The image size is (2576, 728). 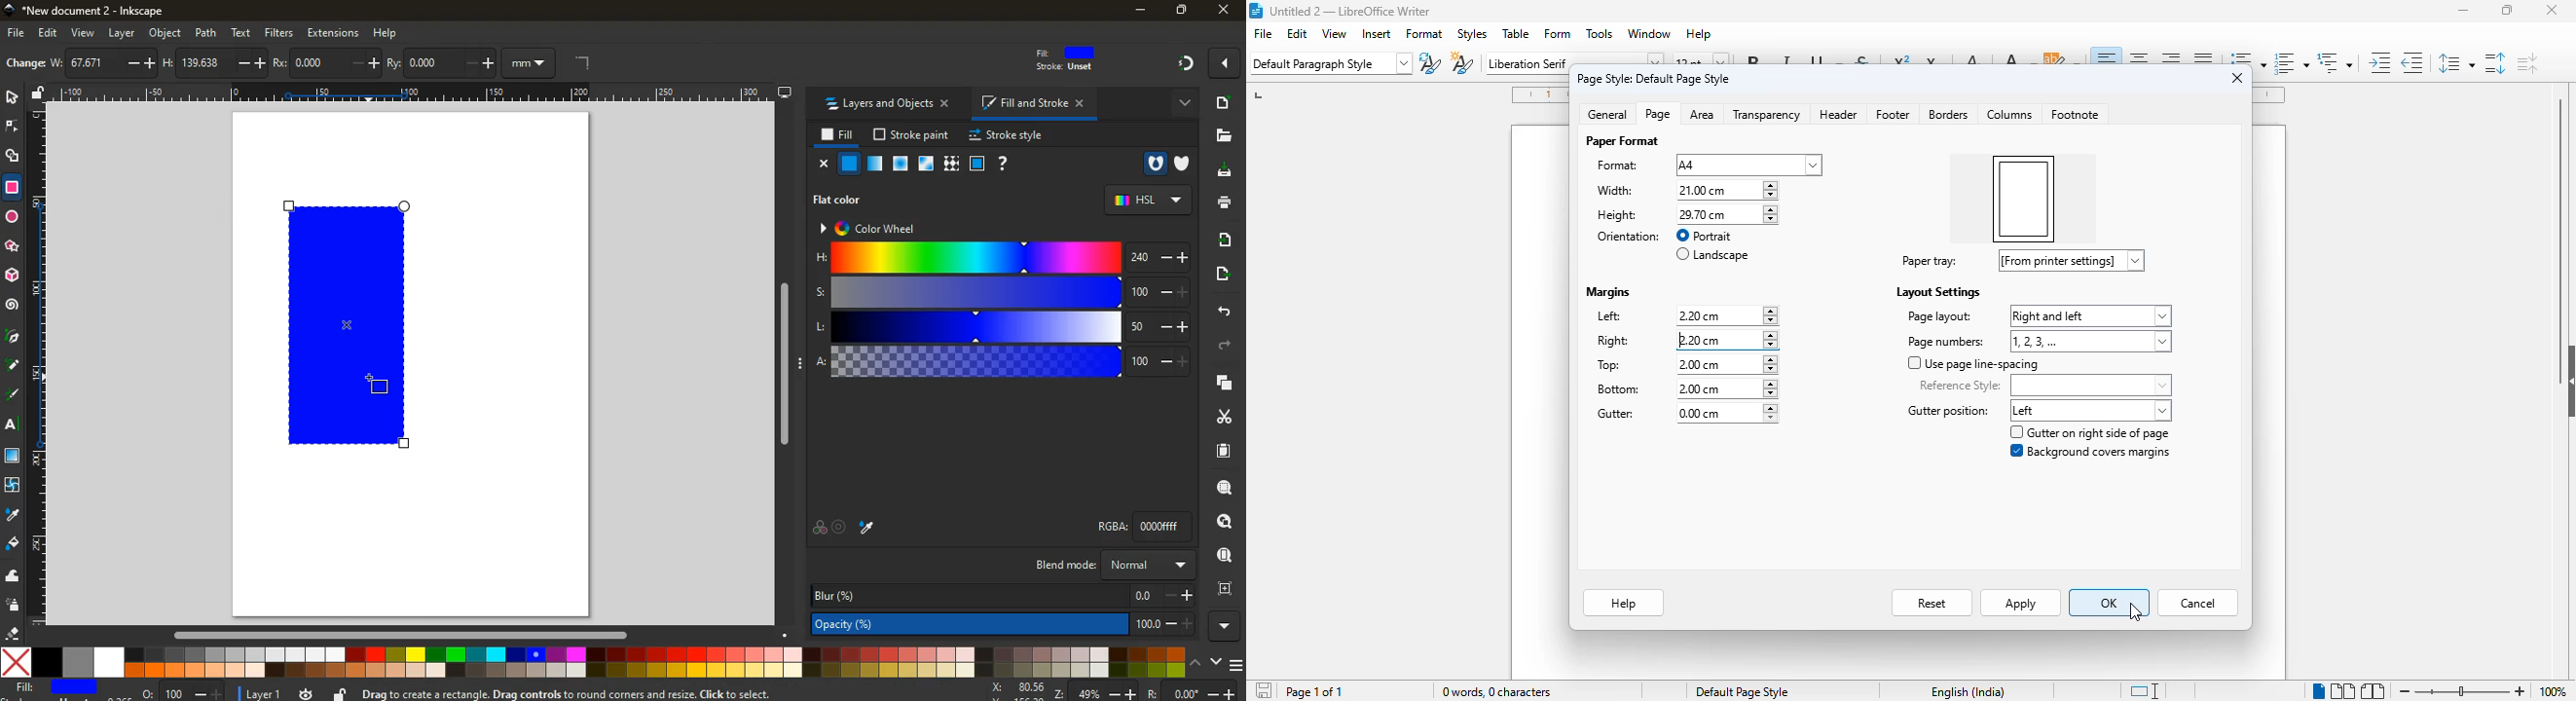 What do you see at coordinates (1228, 624) in the screenshot?
I see `more` at bounding box center [1228, 624].